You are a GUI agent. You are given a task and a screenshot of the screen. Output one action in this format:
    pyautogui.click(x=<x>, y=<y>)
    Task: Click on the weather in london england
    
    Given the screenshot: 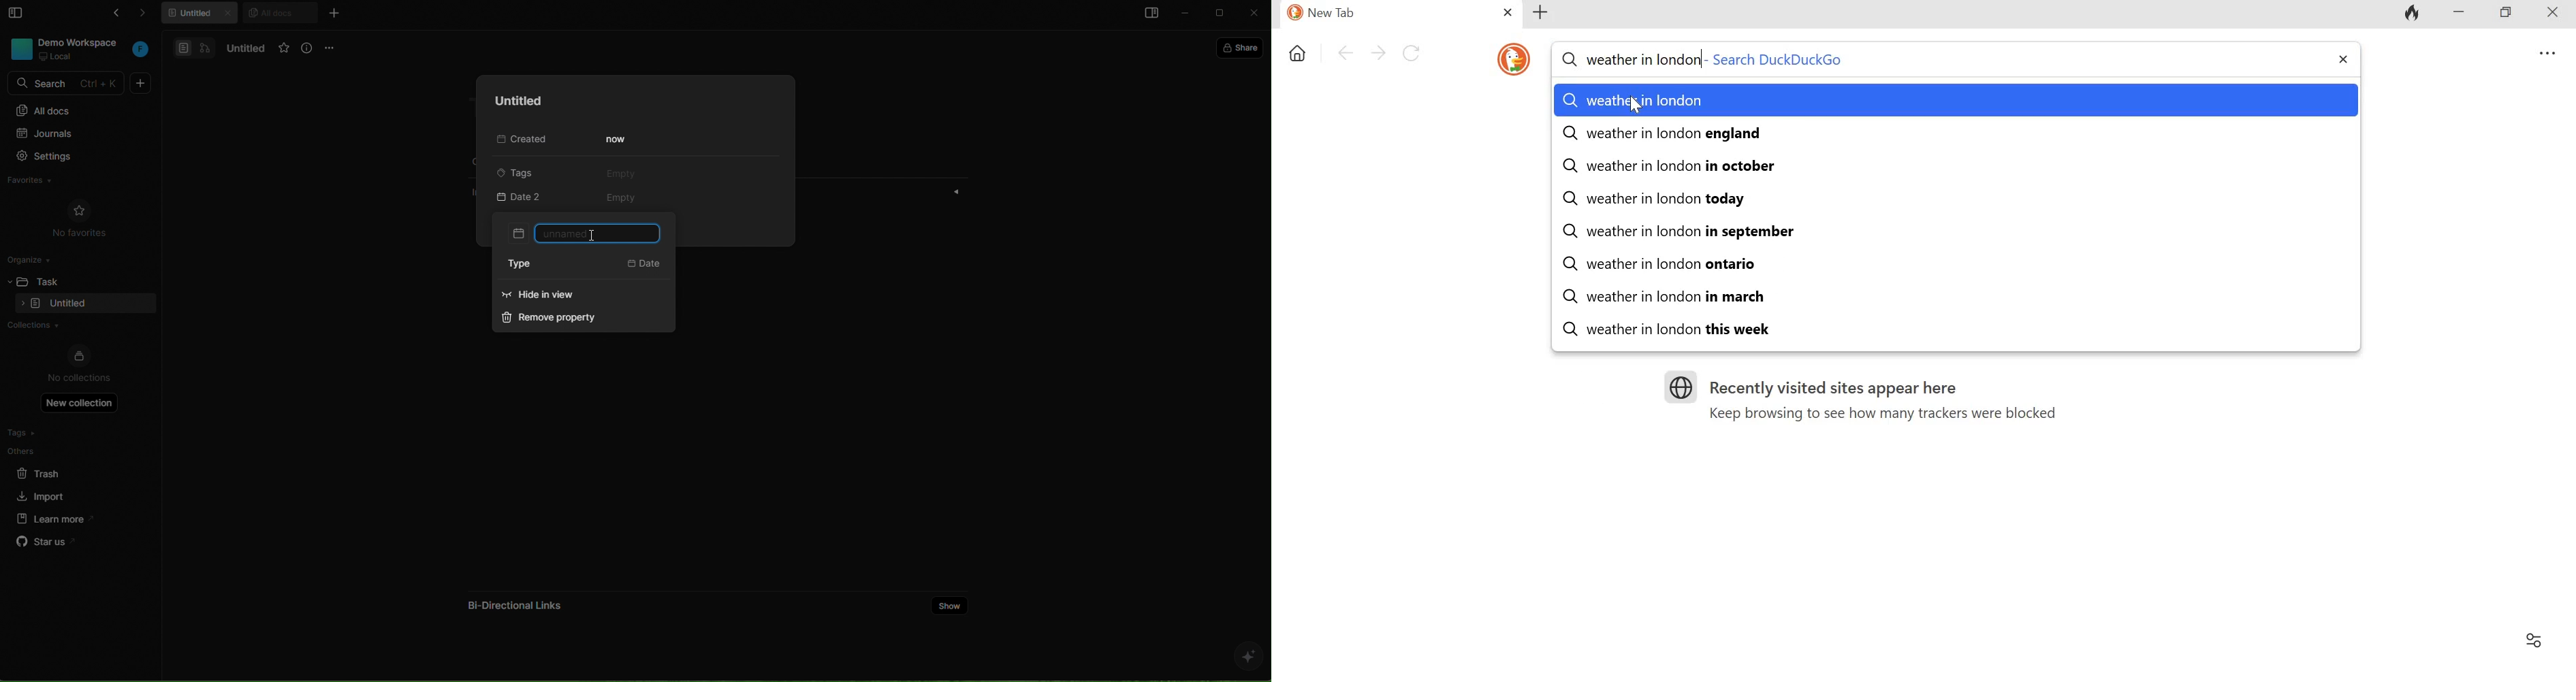 What is the action you would take?
    pyautogui.click(x=1958, y=133)
    